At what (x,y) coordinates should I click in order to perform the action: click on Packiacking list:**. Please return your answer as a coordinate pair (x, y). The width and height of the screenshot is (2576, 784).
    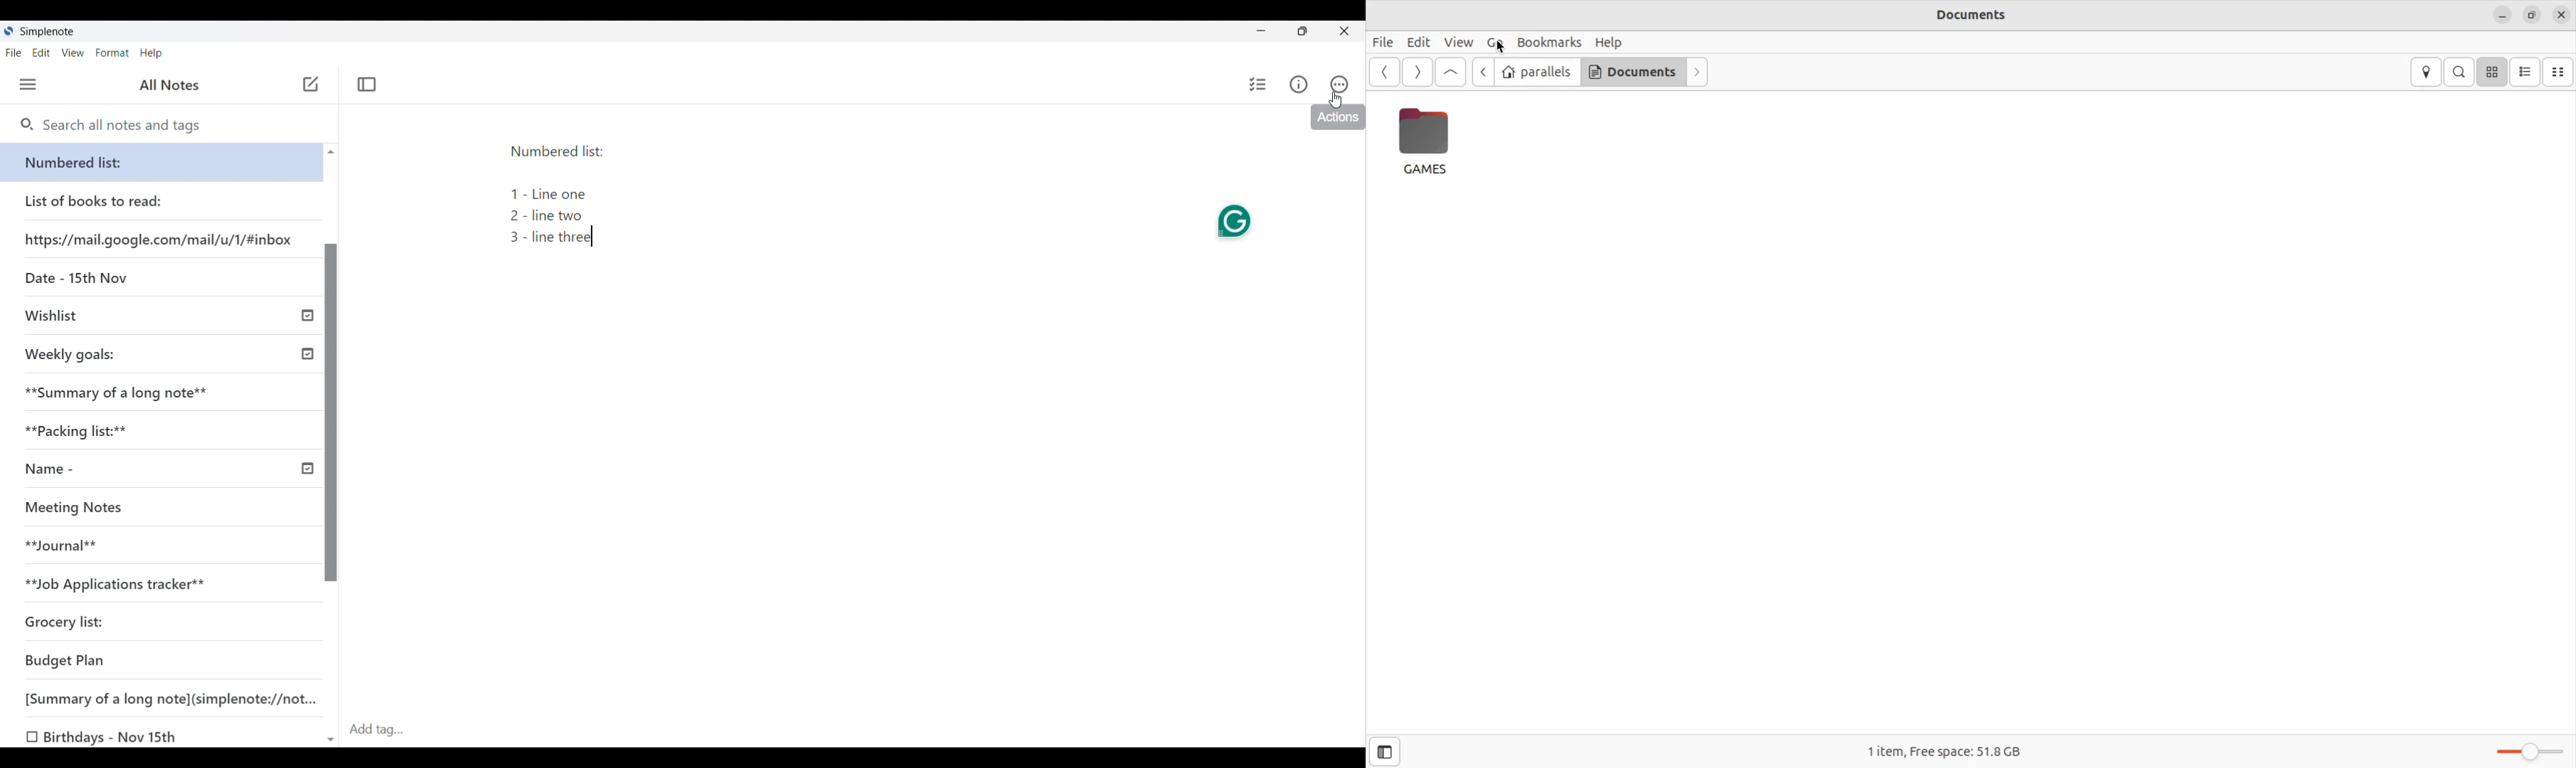
    Looking at the image, I should click on (85, 434).